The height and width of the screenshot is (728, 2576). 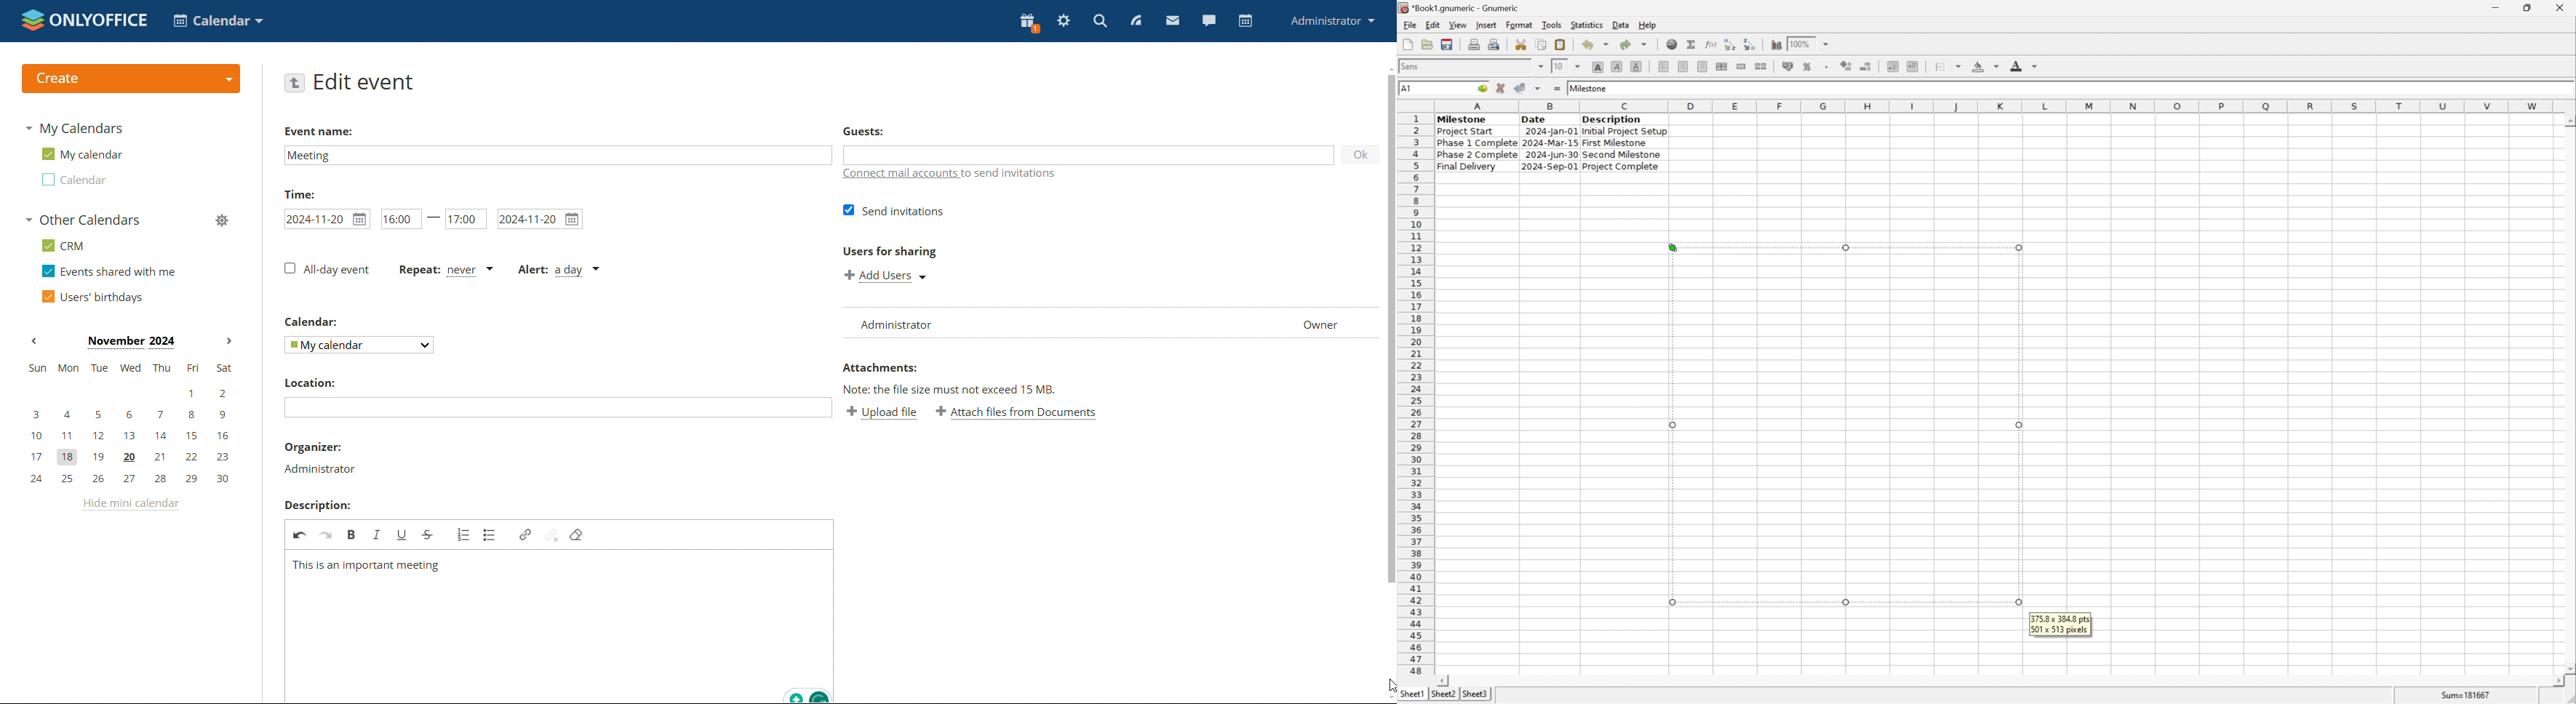 What do you see at coordinates (1598, 45) in the screenshot?
I see `undo` at bounding box center [1598, 45].